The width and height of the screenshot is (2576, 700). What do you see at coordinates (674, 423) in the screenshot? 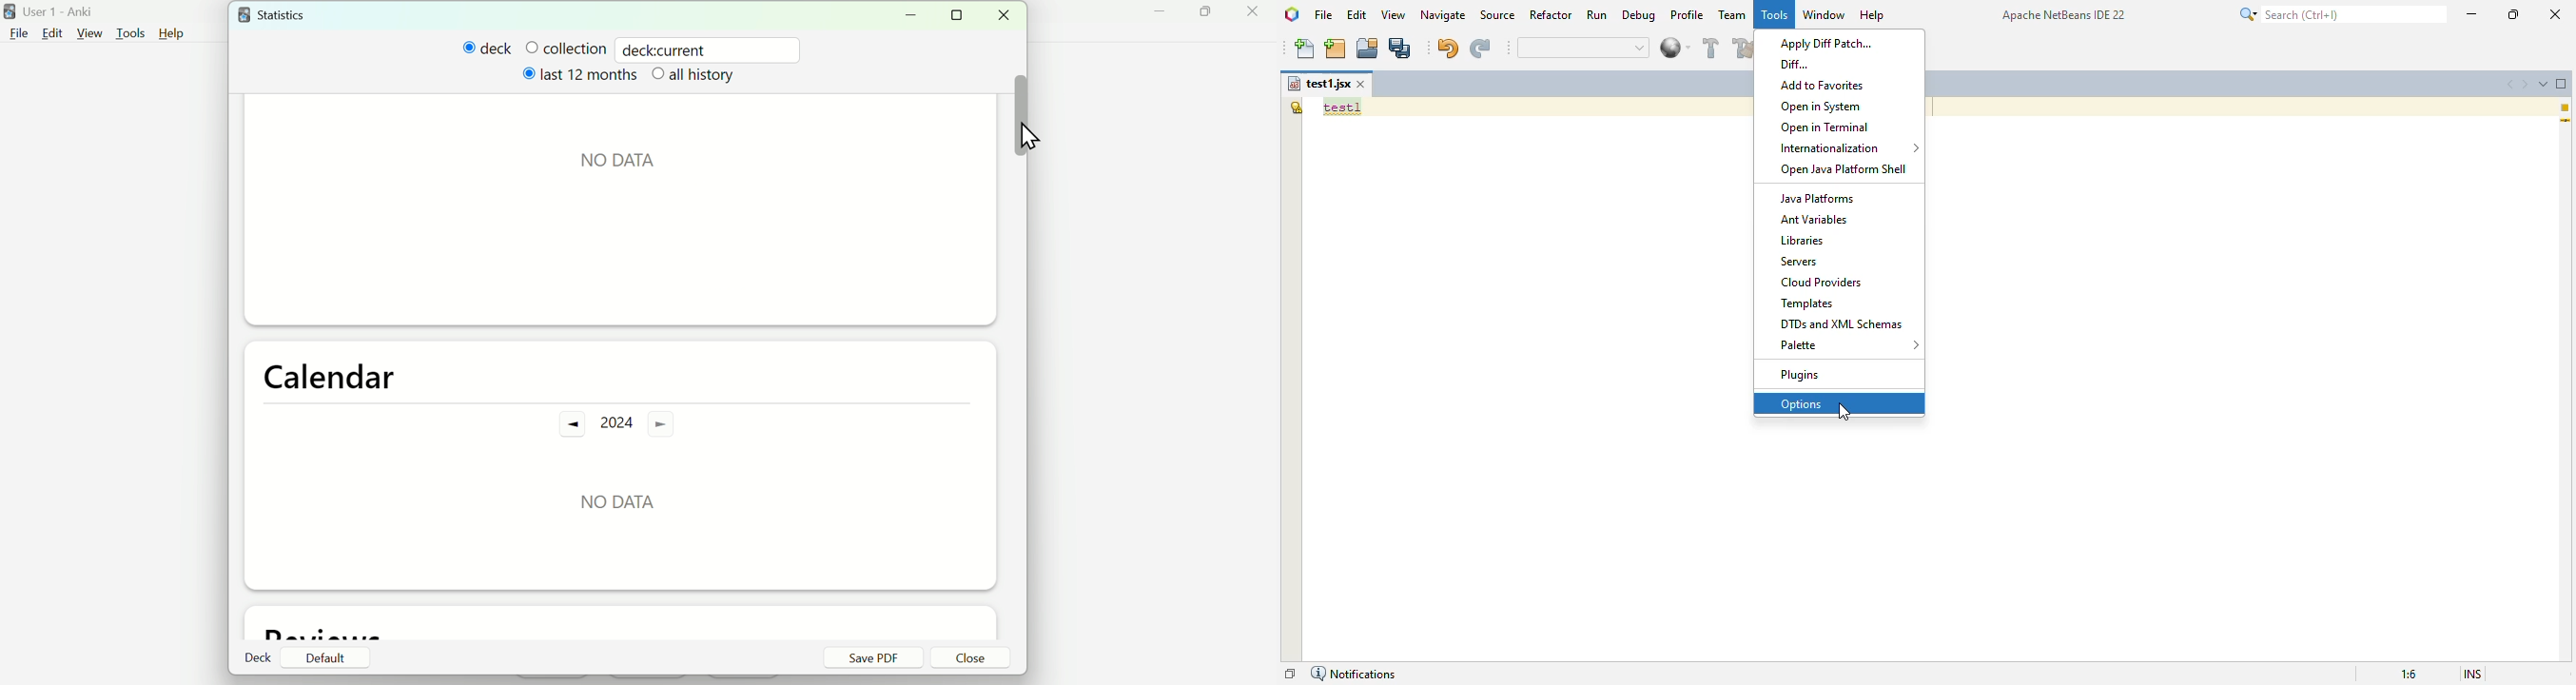
I see `Forward` at bounding box center [674, 423].